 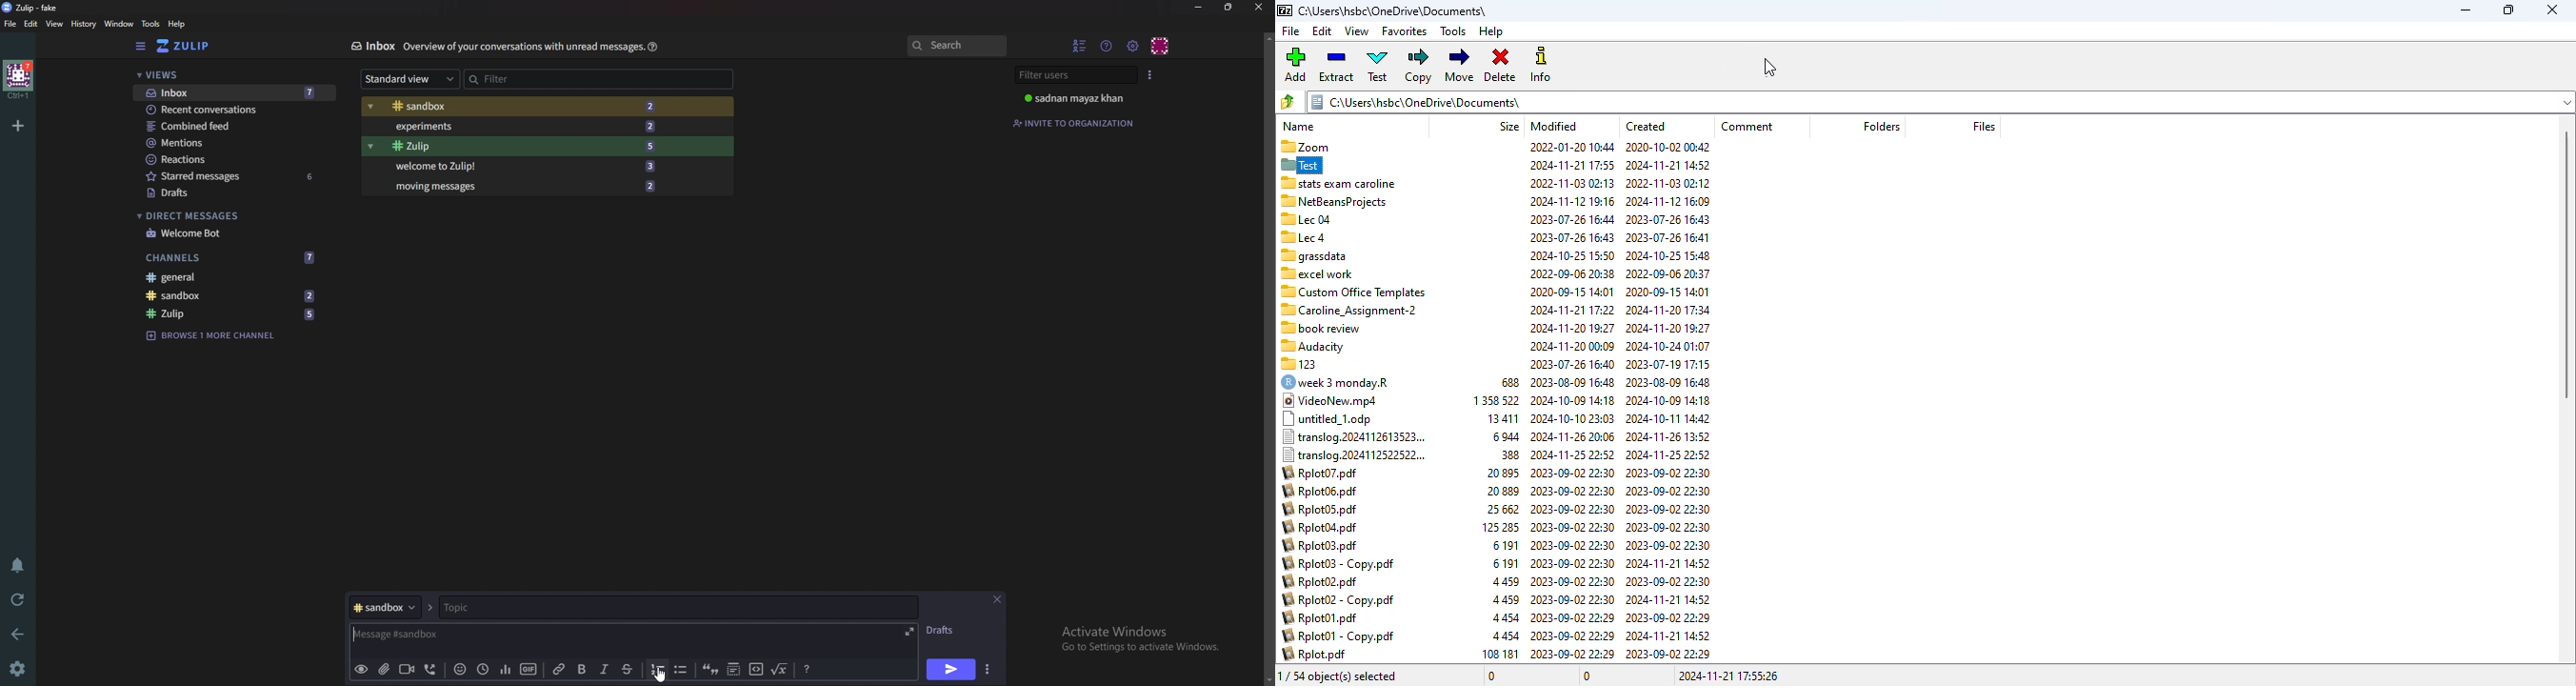 I want to click on Personal menu, so click(x=1161, y=45).